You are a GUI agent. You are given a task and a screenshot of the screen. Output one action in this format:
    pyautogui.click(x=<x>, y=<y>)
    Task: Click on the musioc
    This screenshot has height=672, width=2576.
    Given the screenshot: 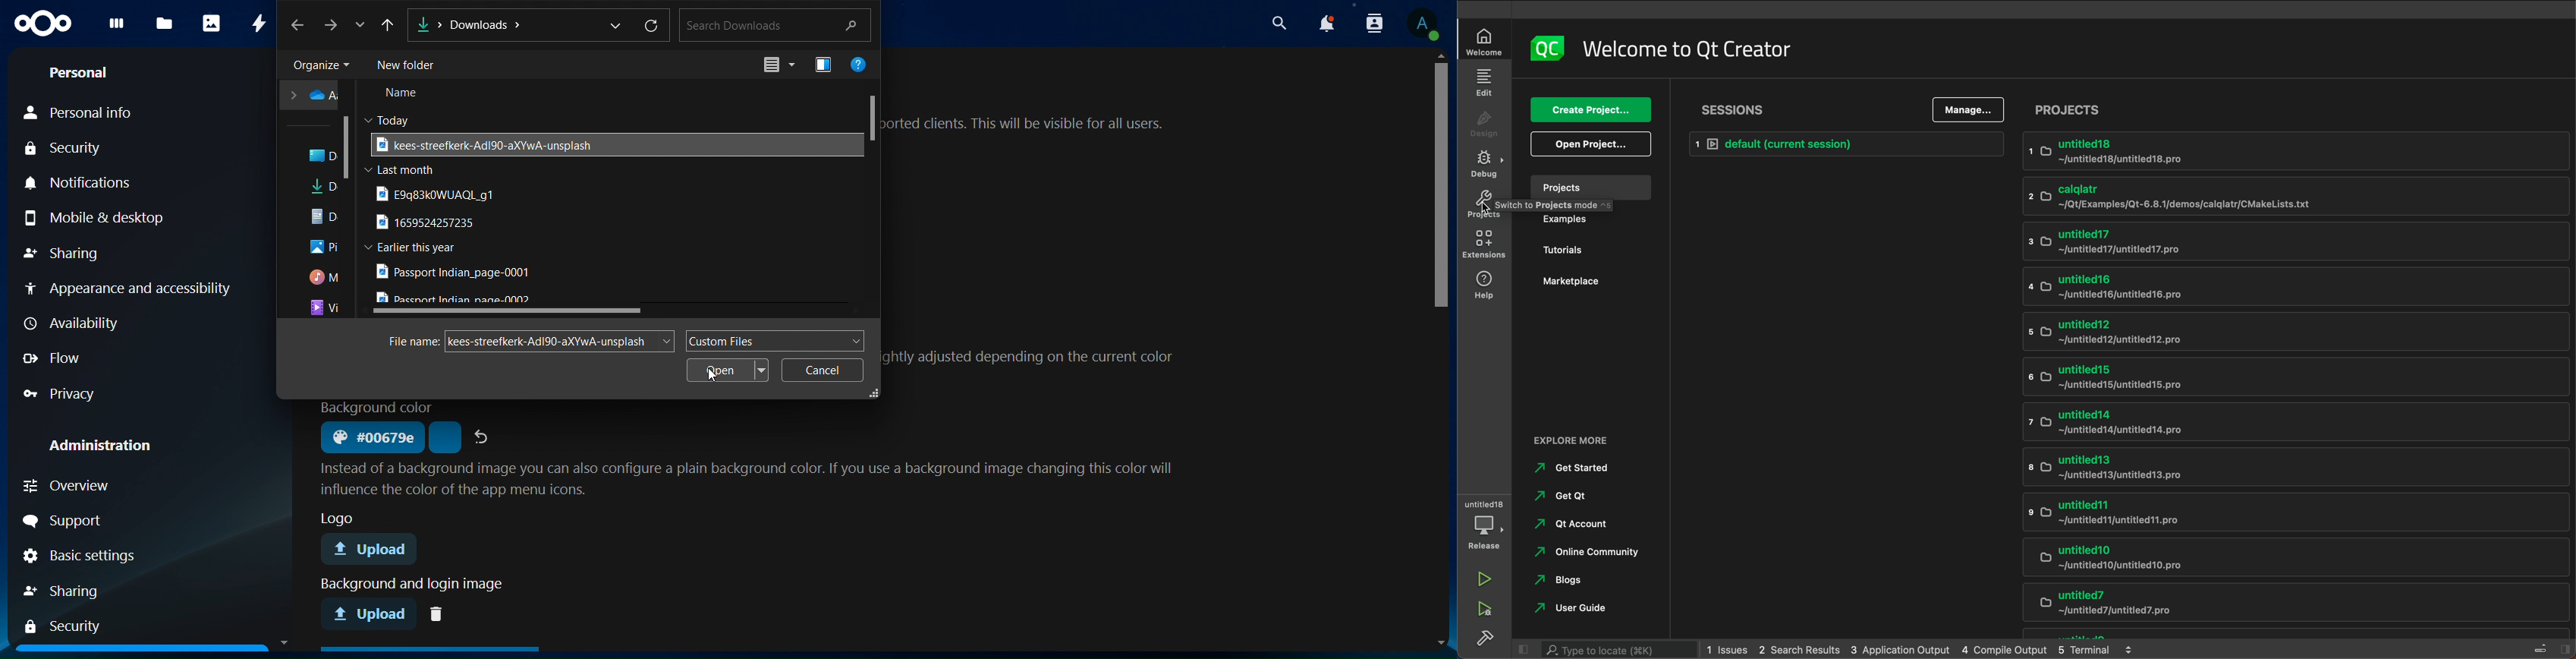 What is the action you would take?
    pyautogui.click(x=326, y=278)
    